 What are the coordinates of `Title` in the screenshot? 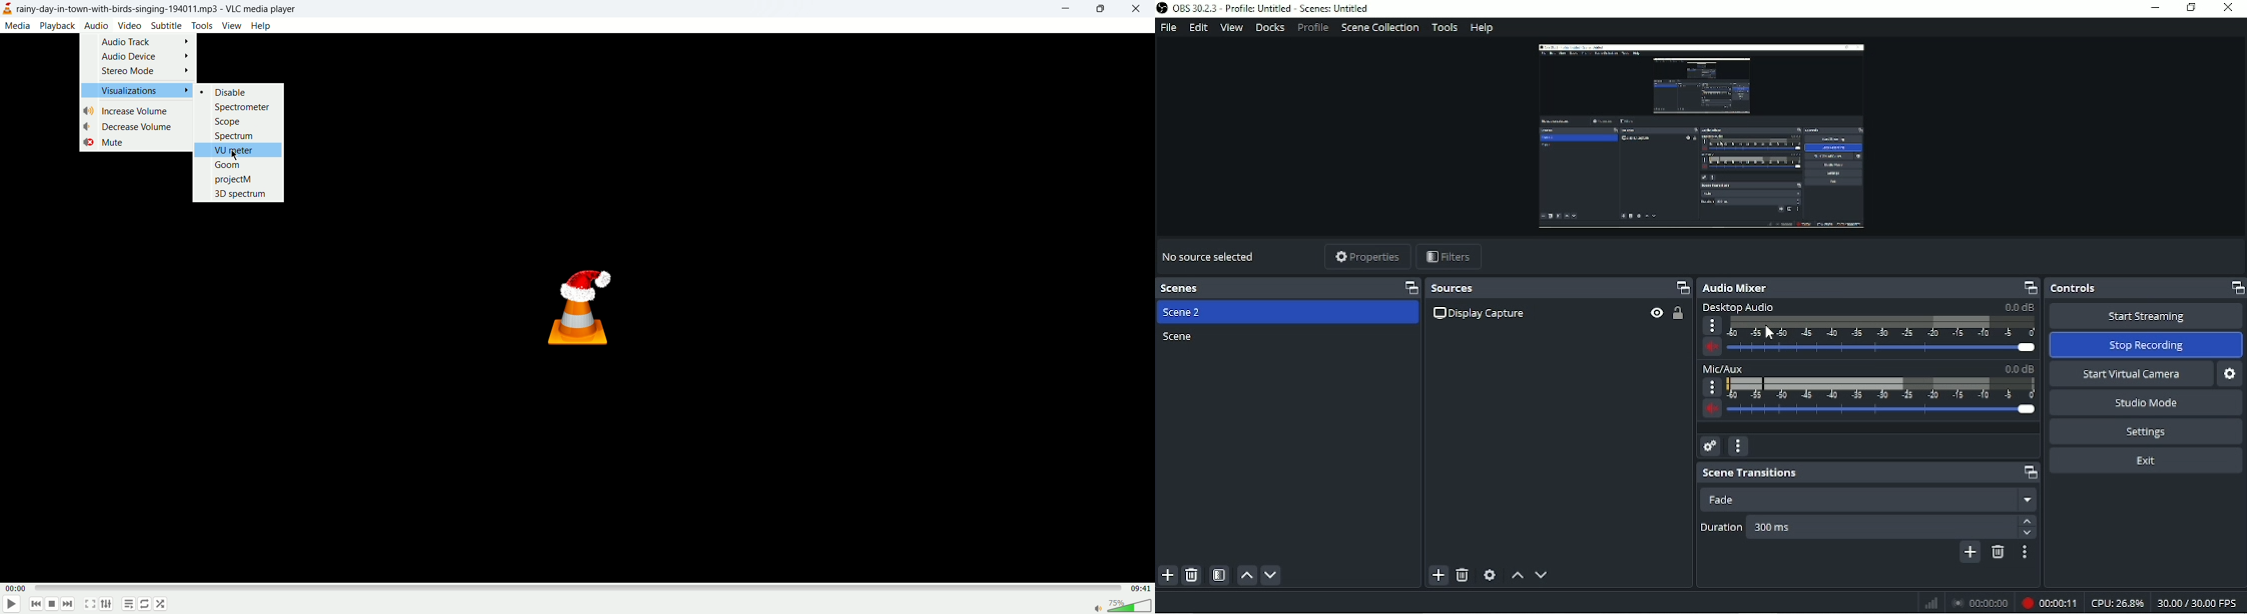 It's located at (1266, 9).